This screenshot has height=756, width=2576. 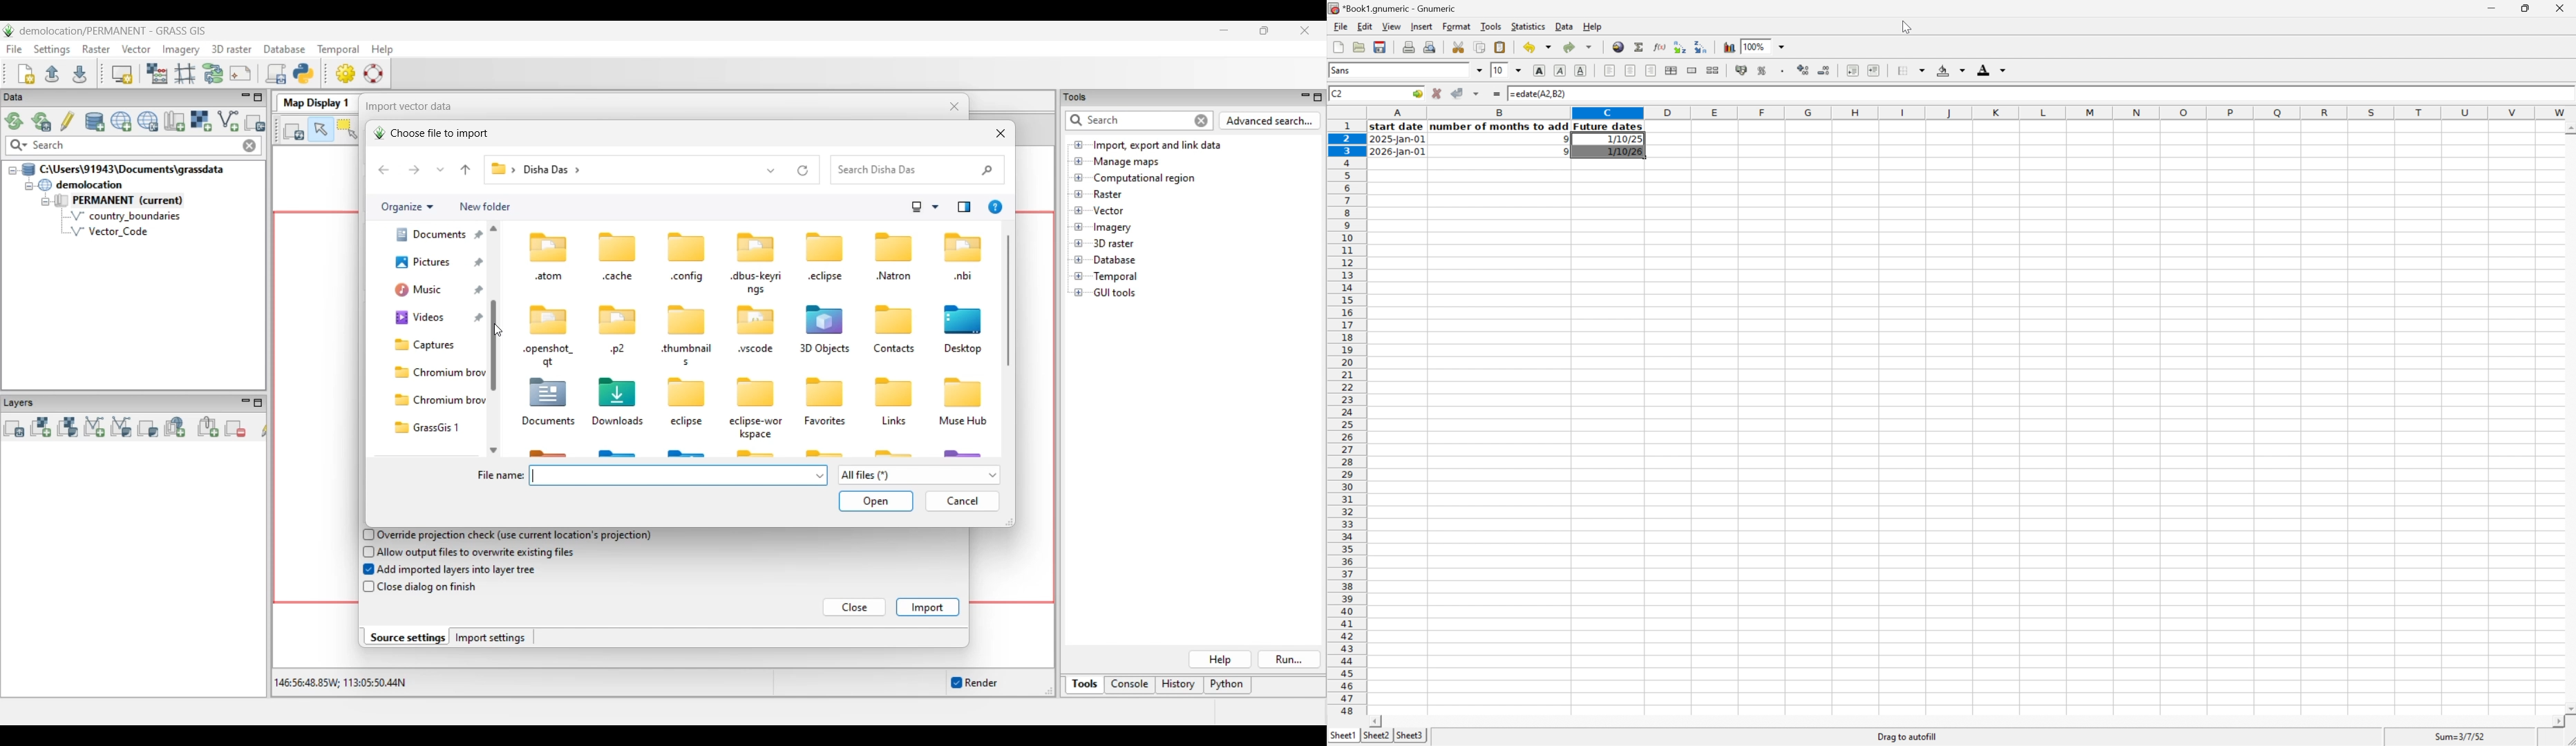 What do you see at coordinates (1480, 70) in the screenshot?
I see `Drop Down` at bounding box center [1480, 70].